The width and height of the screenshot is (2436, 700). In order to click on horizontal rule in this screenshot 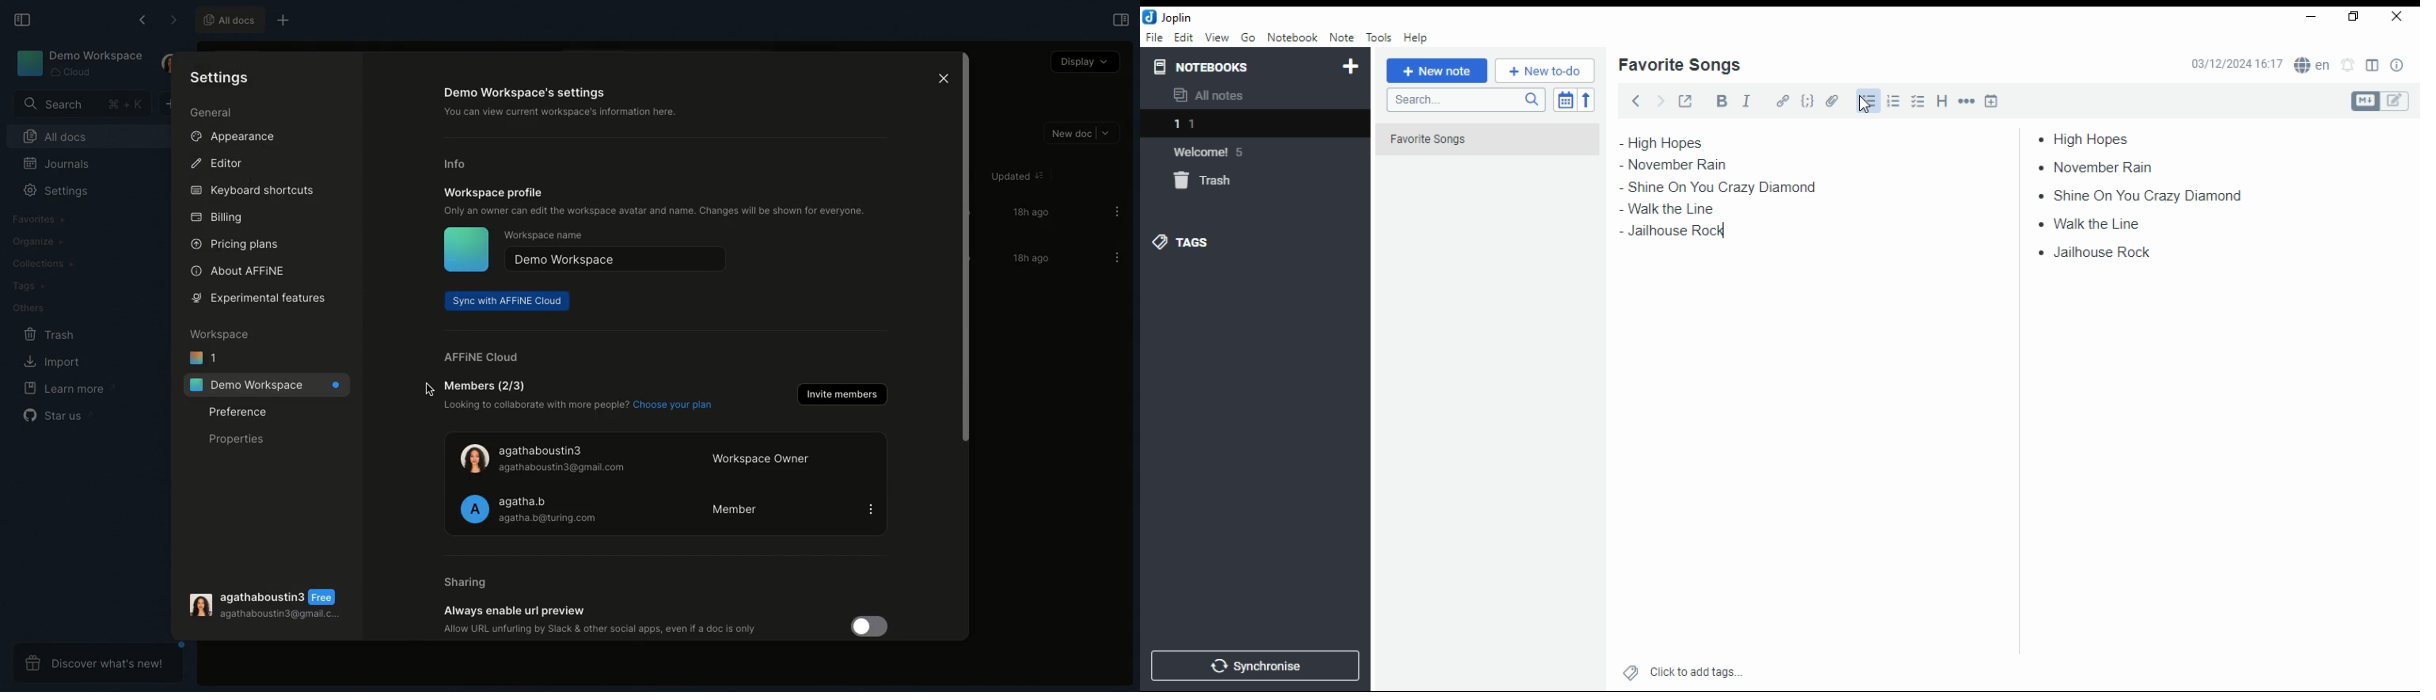, I will do `click(1968, 100)`.